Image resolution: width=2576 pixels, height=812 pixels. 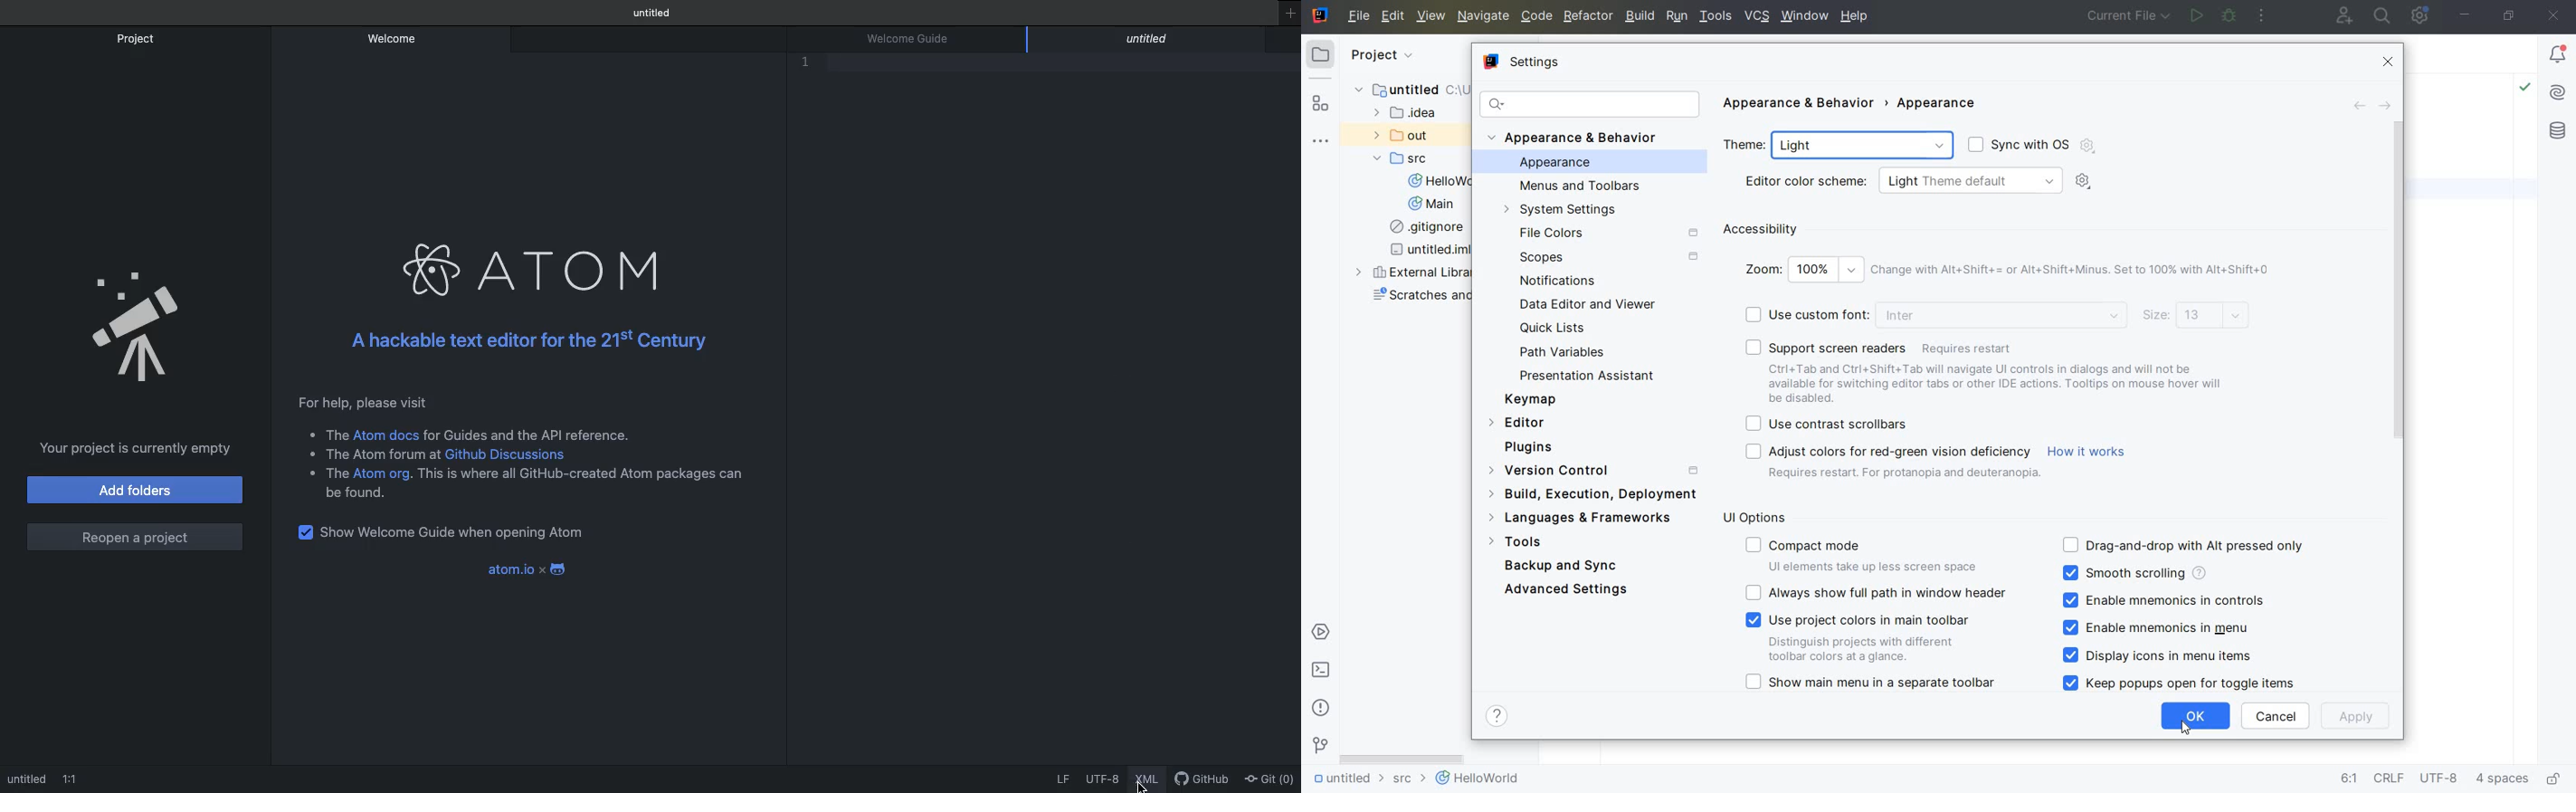 What do you see at coordinates (1321, 707) in the screenshot?
I see `PROBLEMS` at bounding box center [1321, 707].